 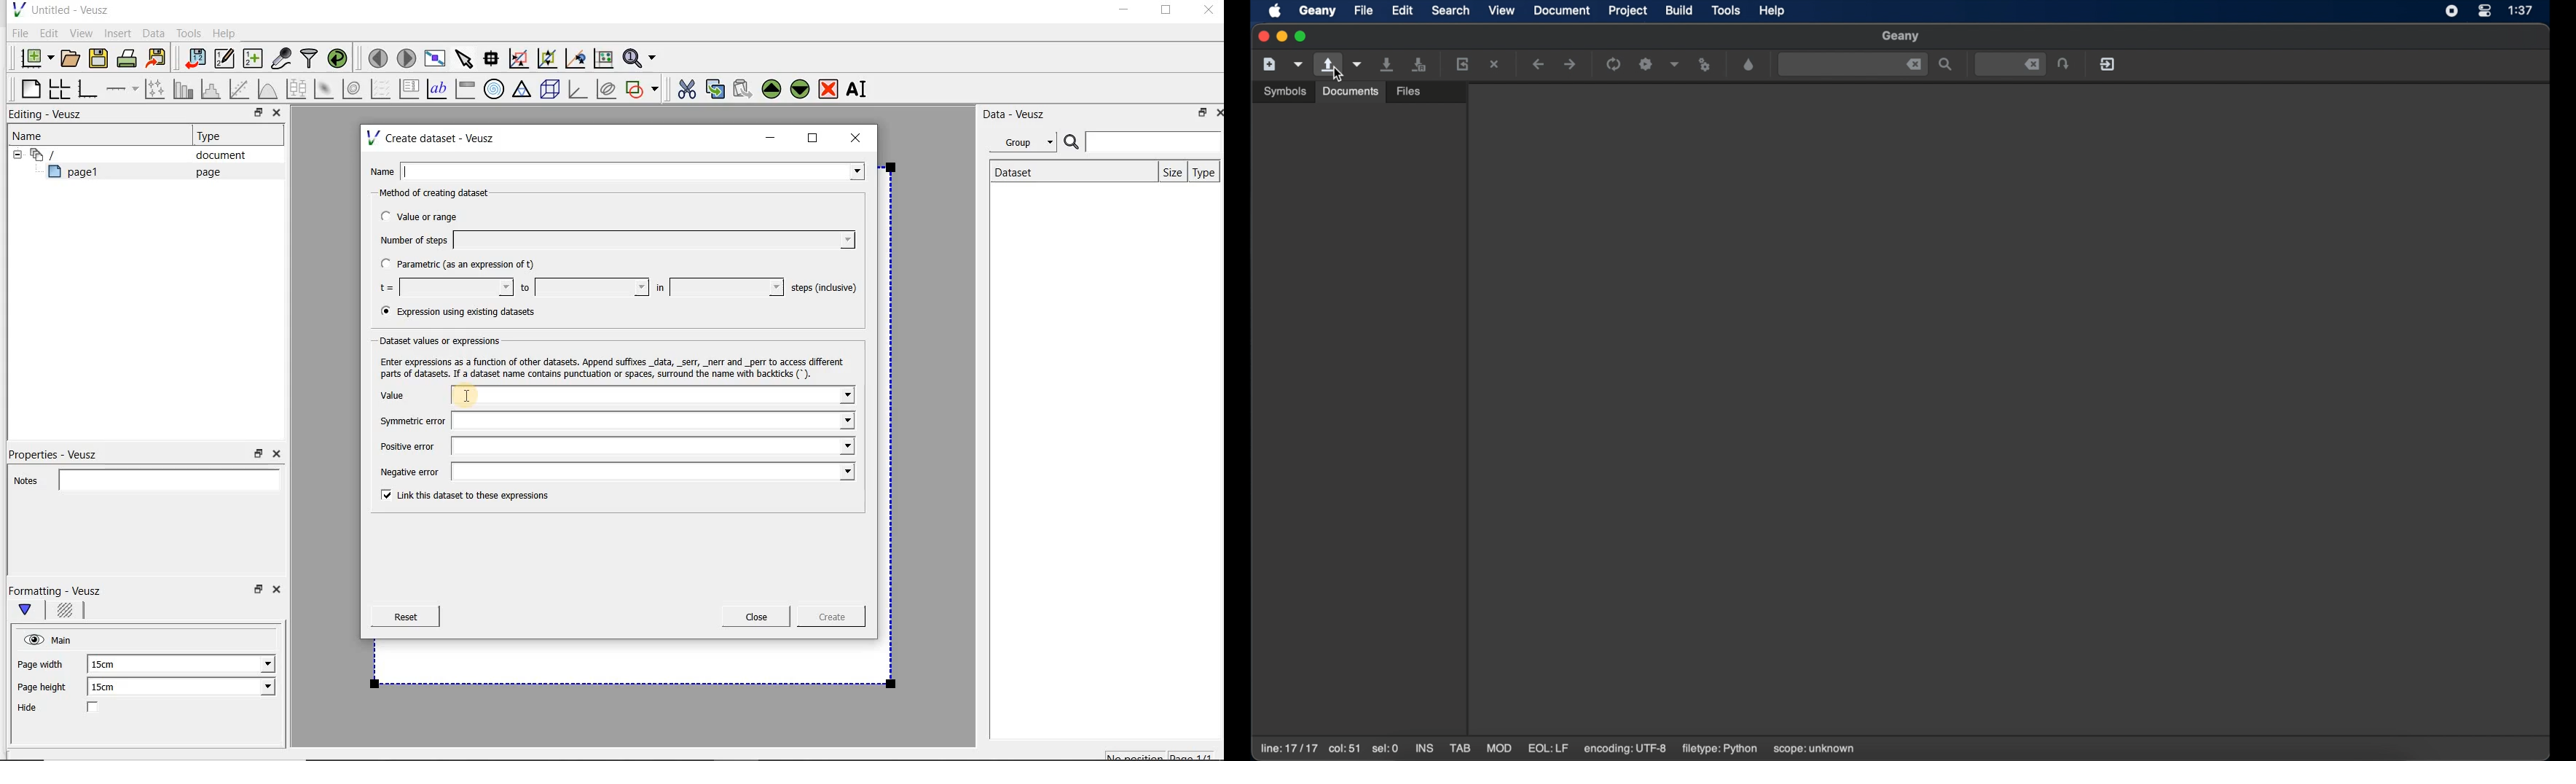 What do you see at coordinates (612, 421) in the screenshot?
I see `Symmetric error` at bounding box center [612, 421].